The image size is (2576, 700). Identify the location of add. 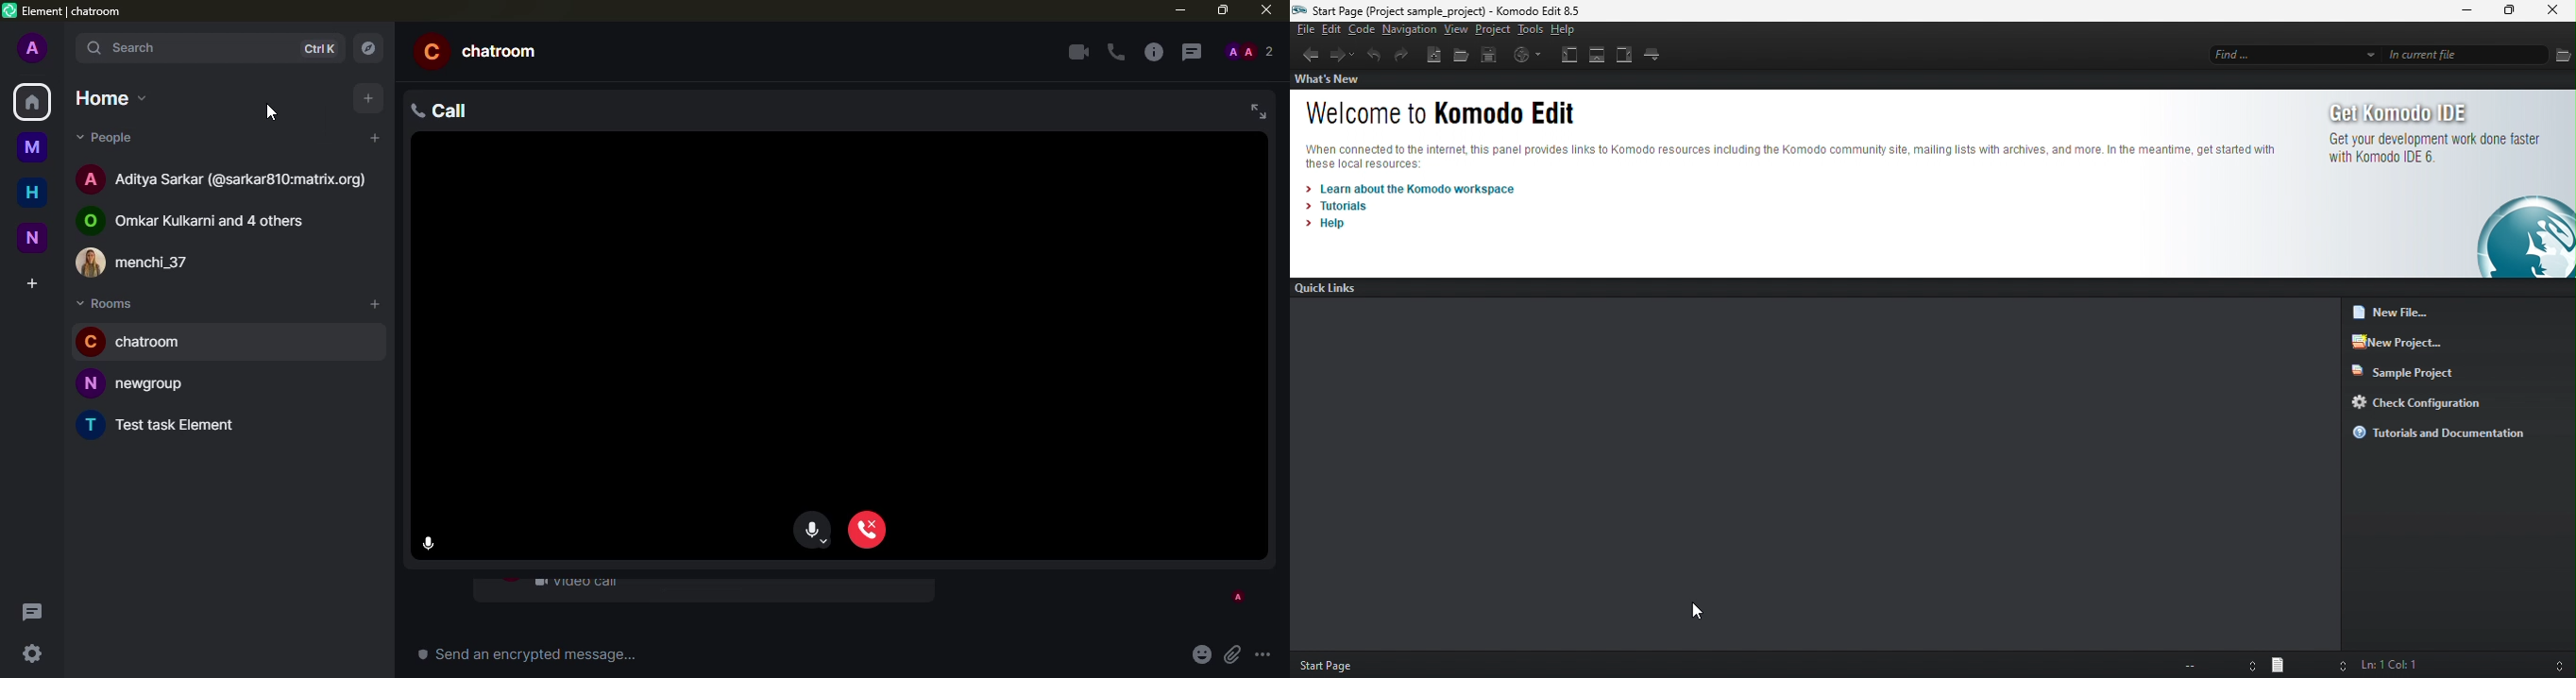
(365, 98).